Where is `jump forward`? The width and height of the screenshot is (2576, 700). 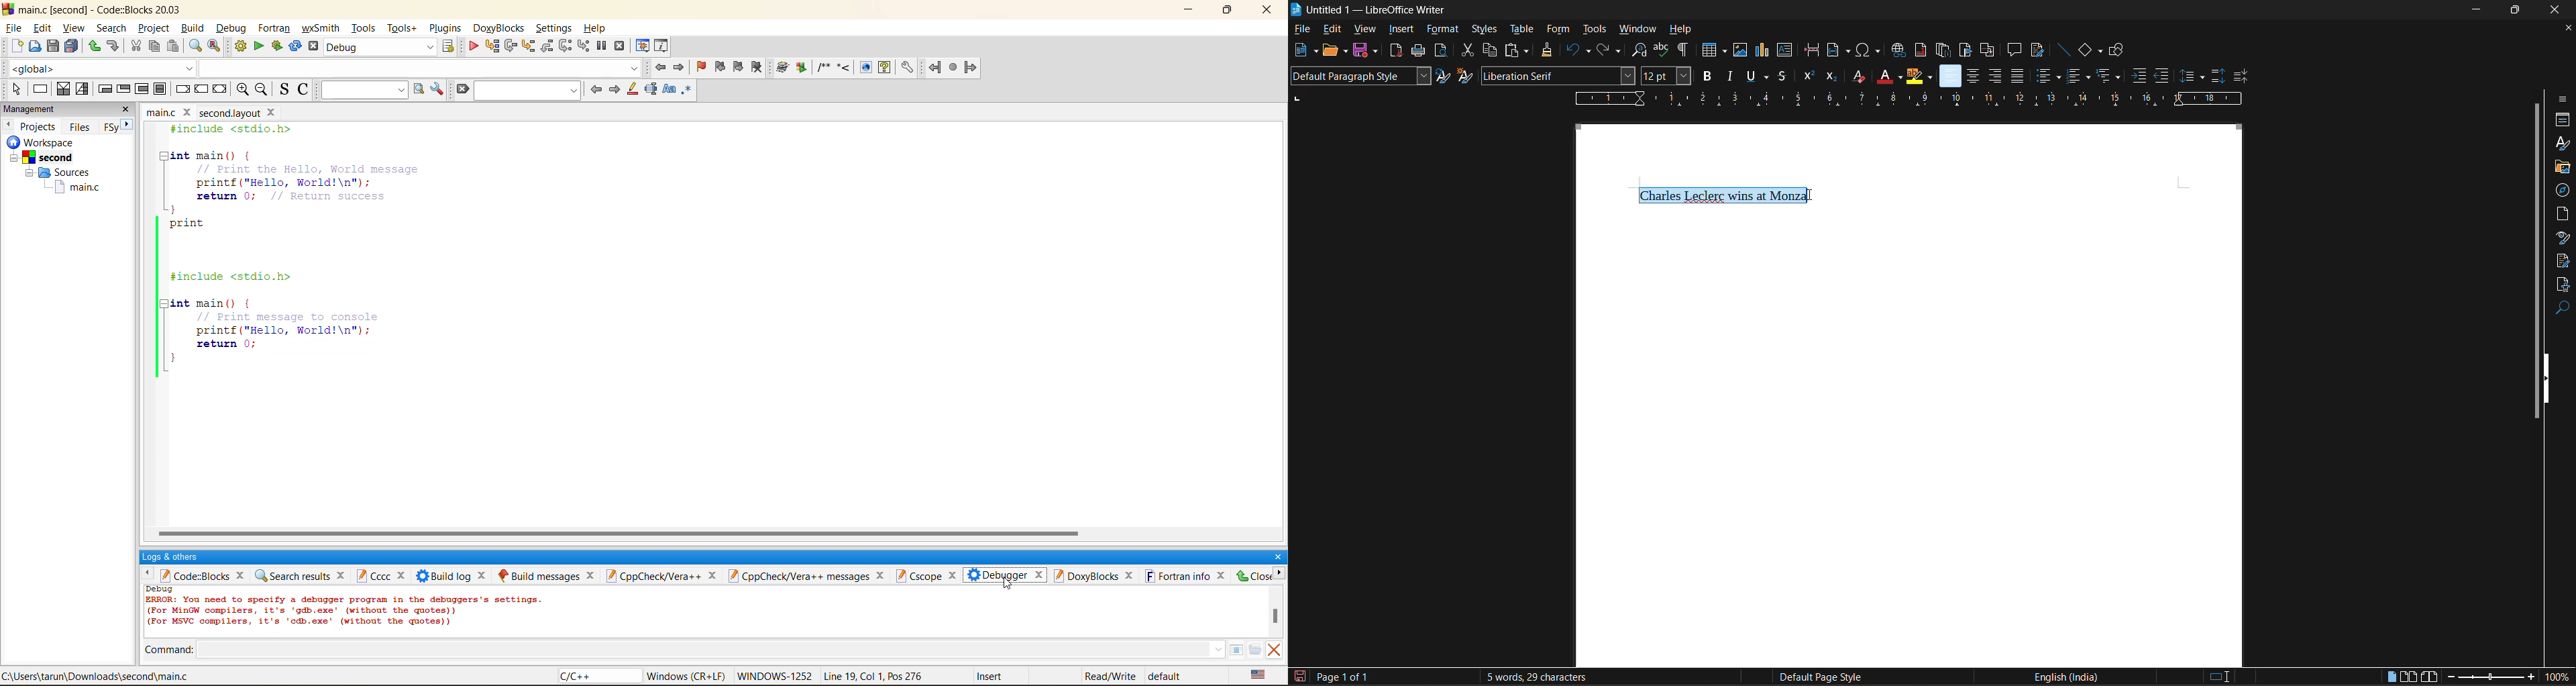 jump forward is located at coordinates (680, 66).